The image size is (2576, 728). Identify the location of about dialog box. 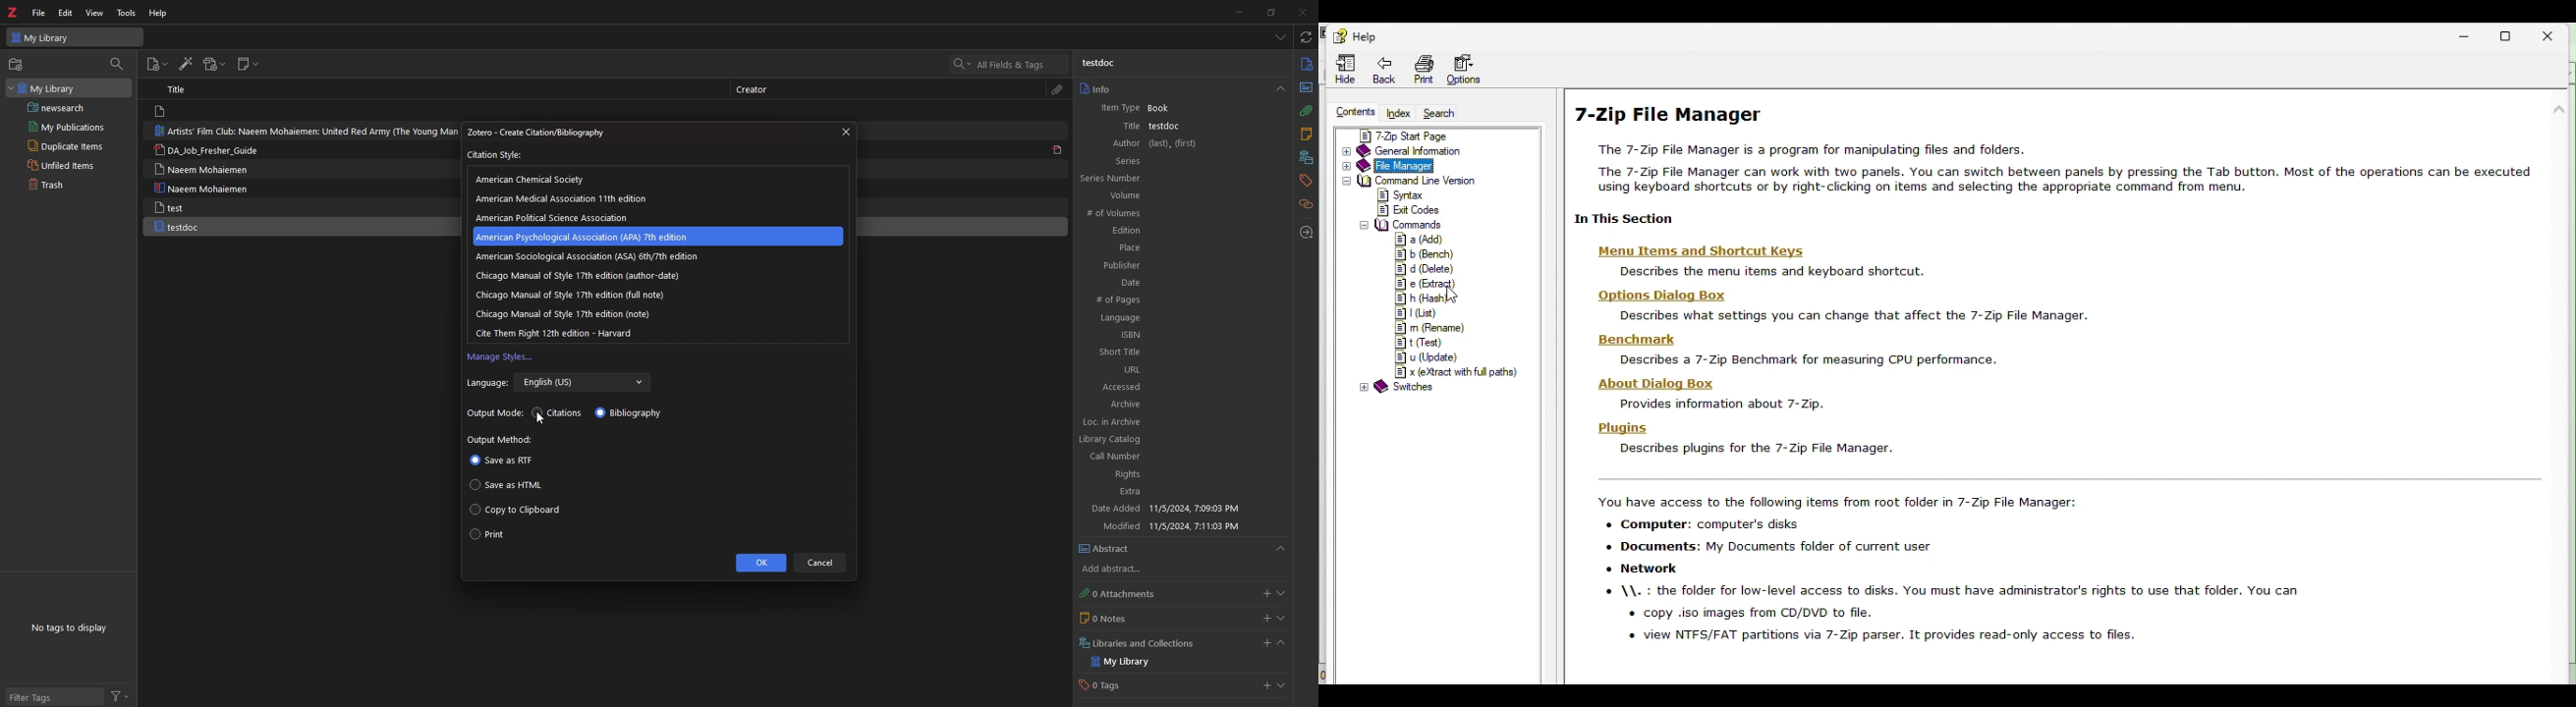
(1718, 395).